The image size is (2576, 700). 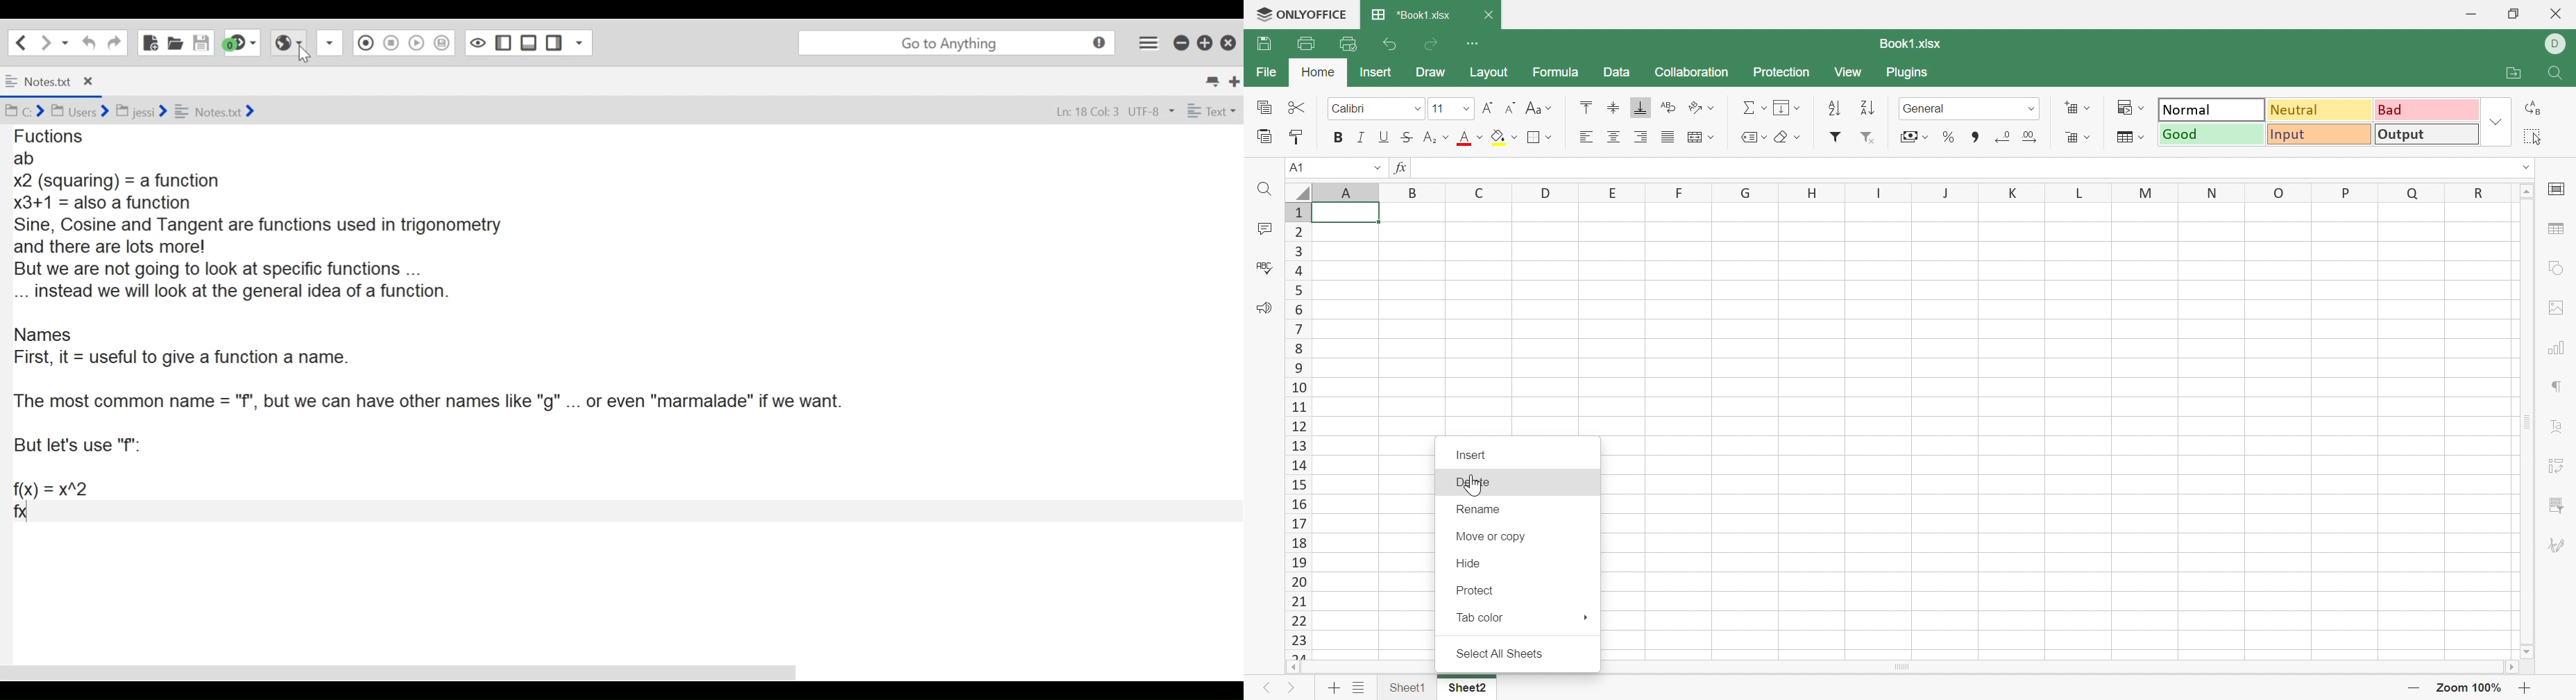 I want to click on Add sheet, so click(x=1334, y=687).